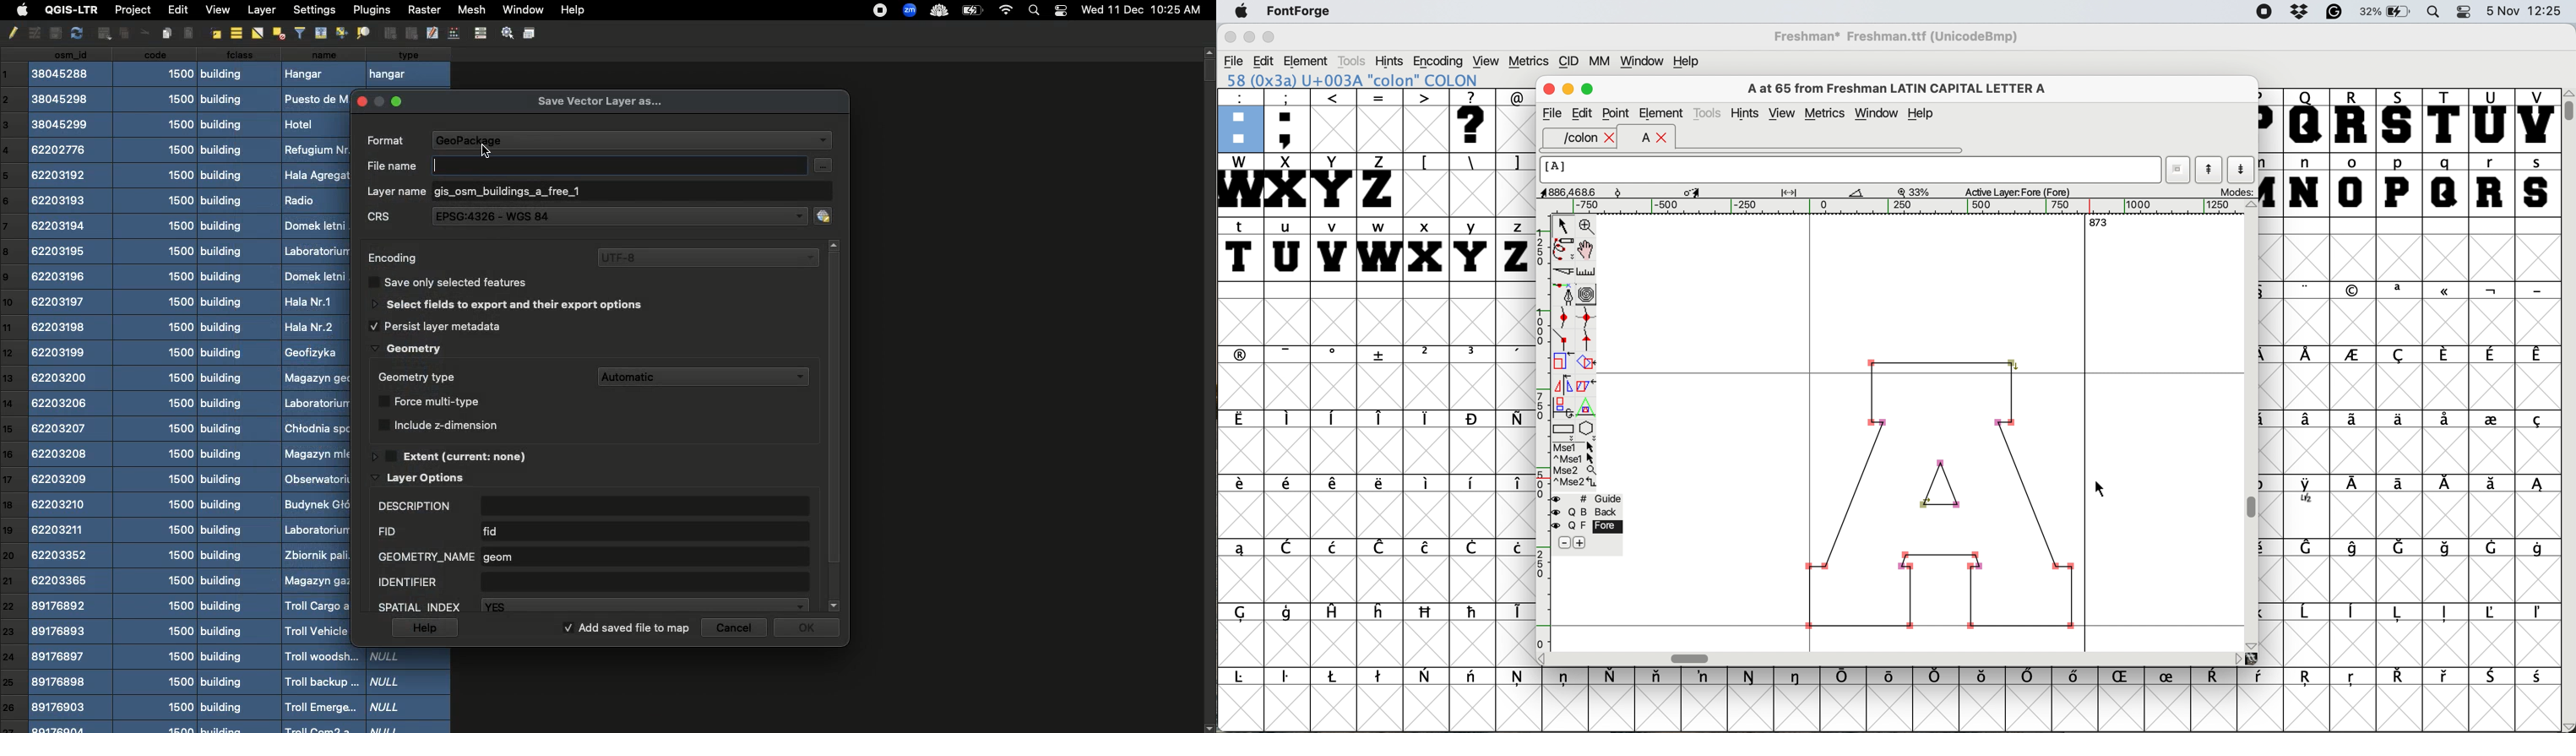  I want to click on add a comer point, so click(1561, 340).